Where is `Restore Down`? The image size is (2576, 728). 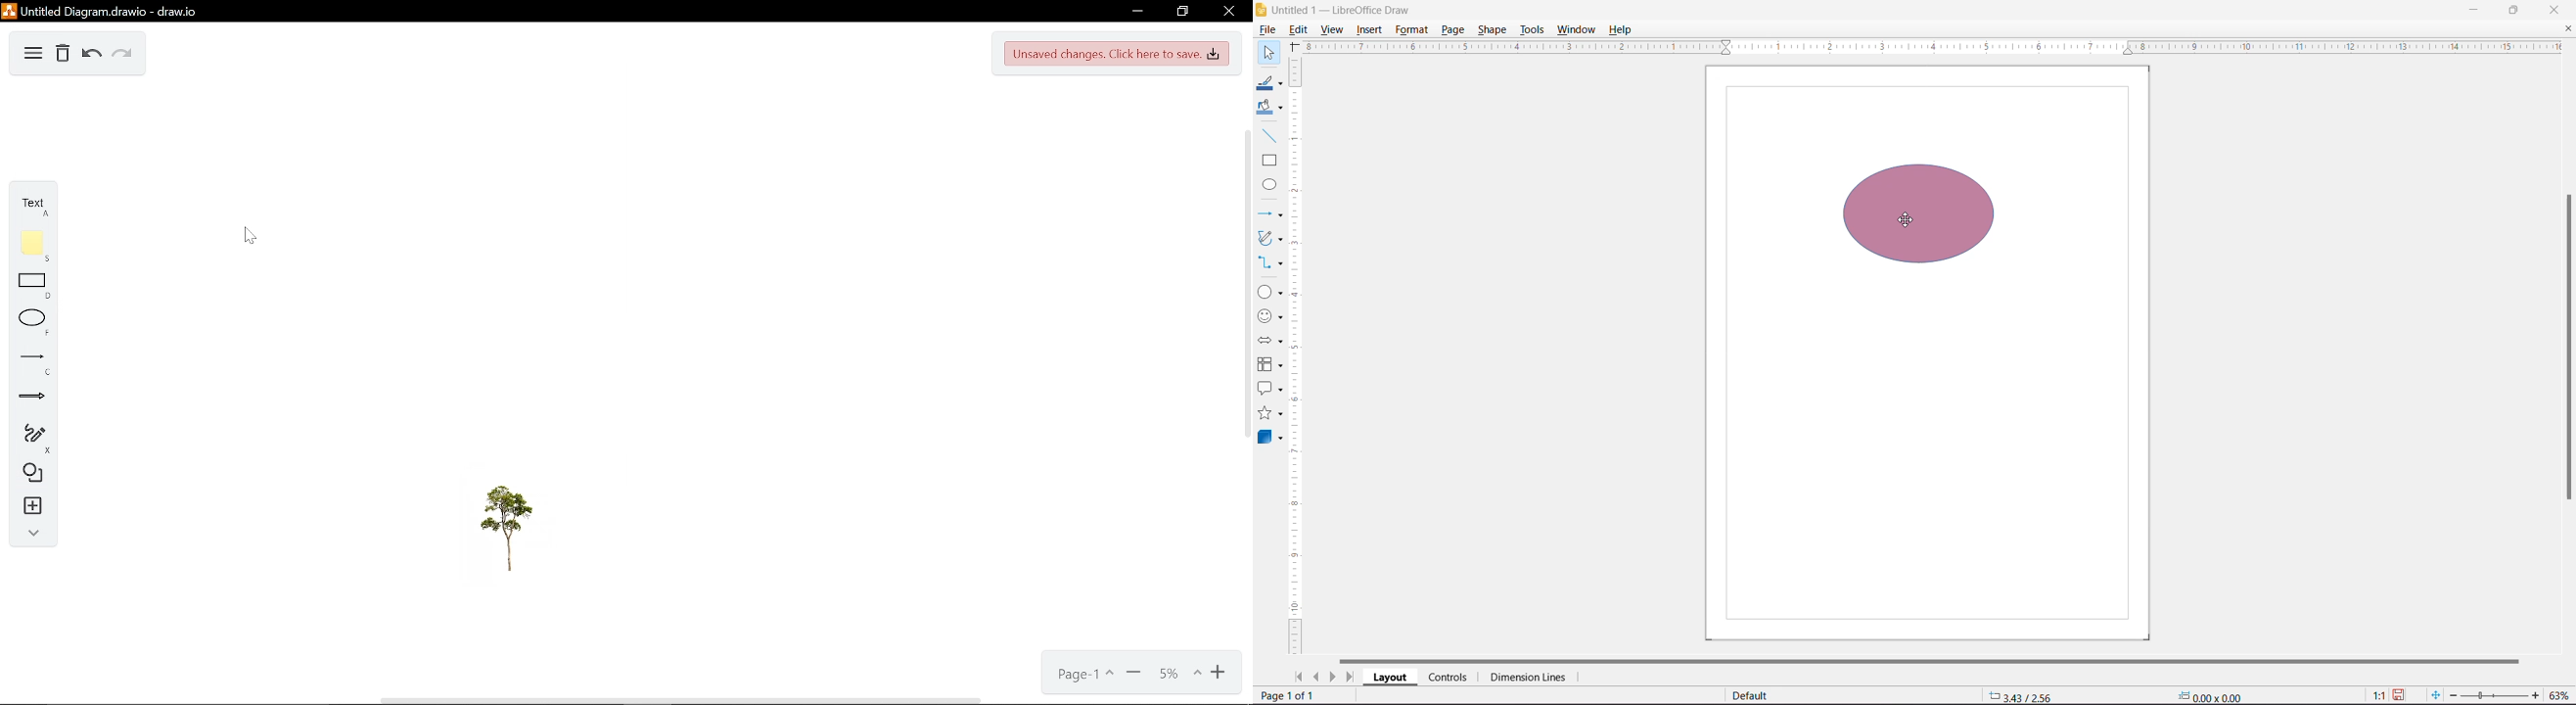 Restore Down is located at coordinates (2515, 10).